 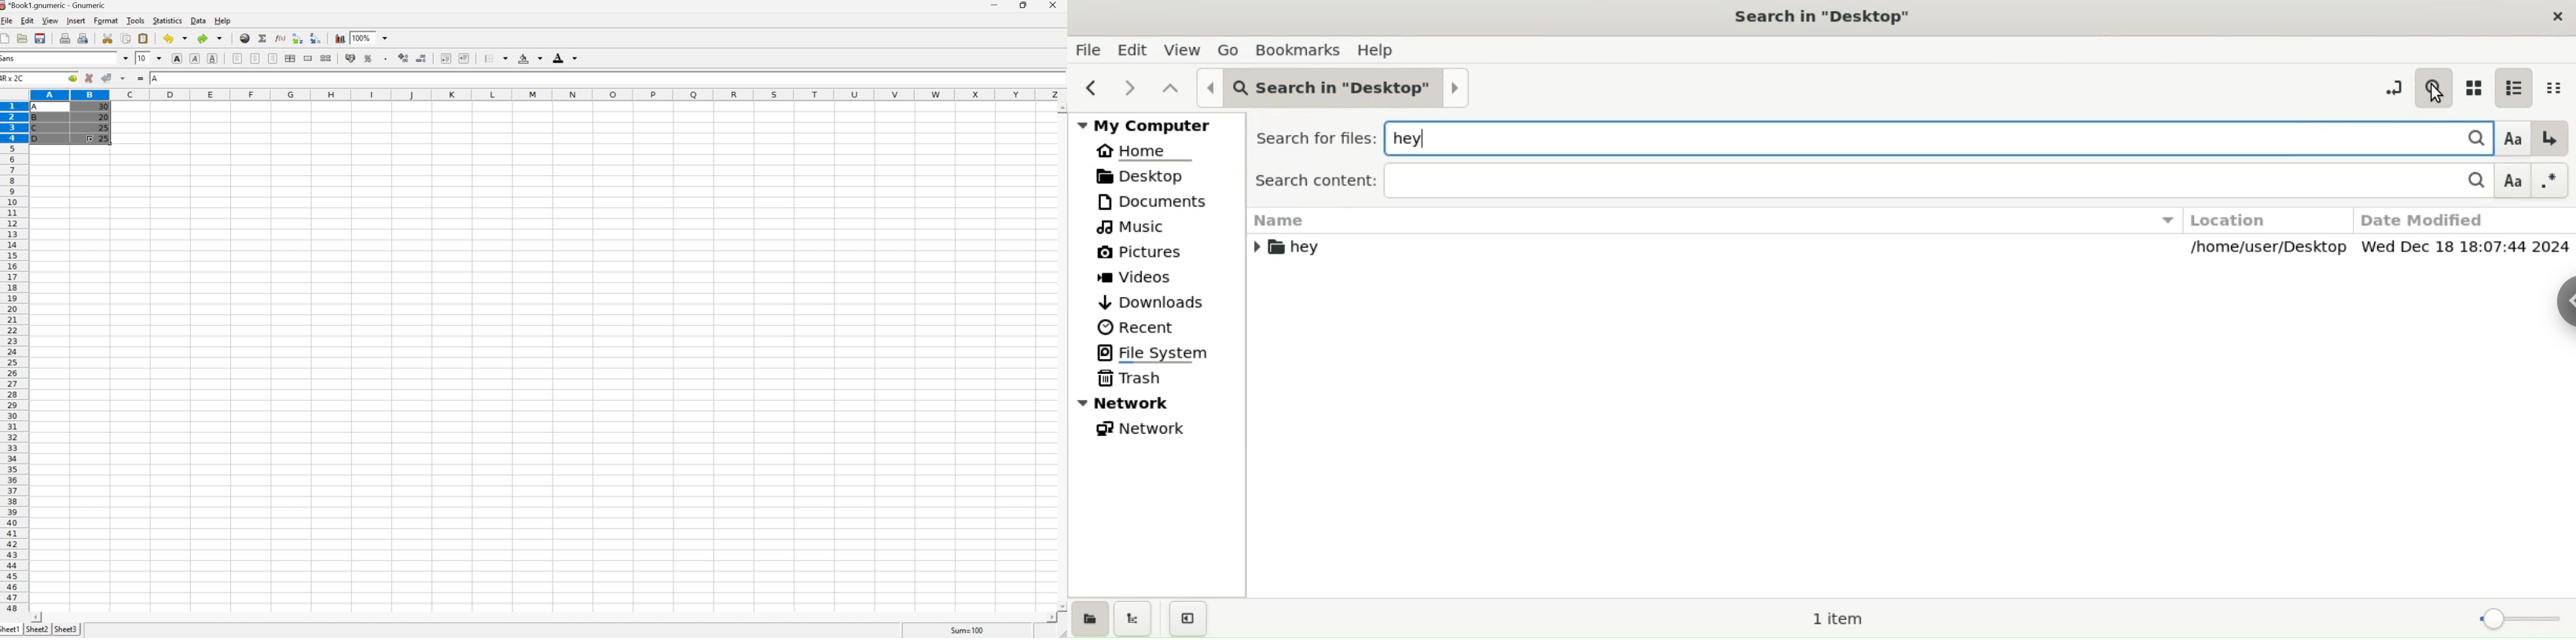 I want to click on Data, so click(x=197, y=21).